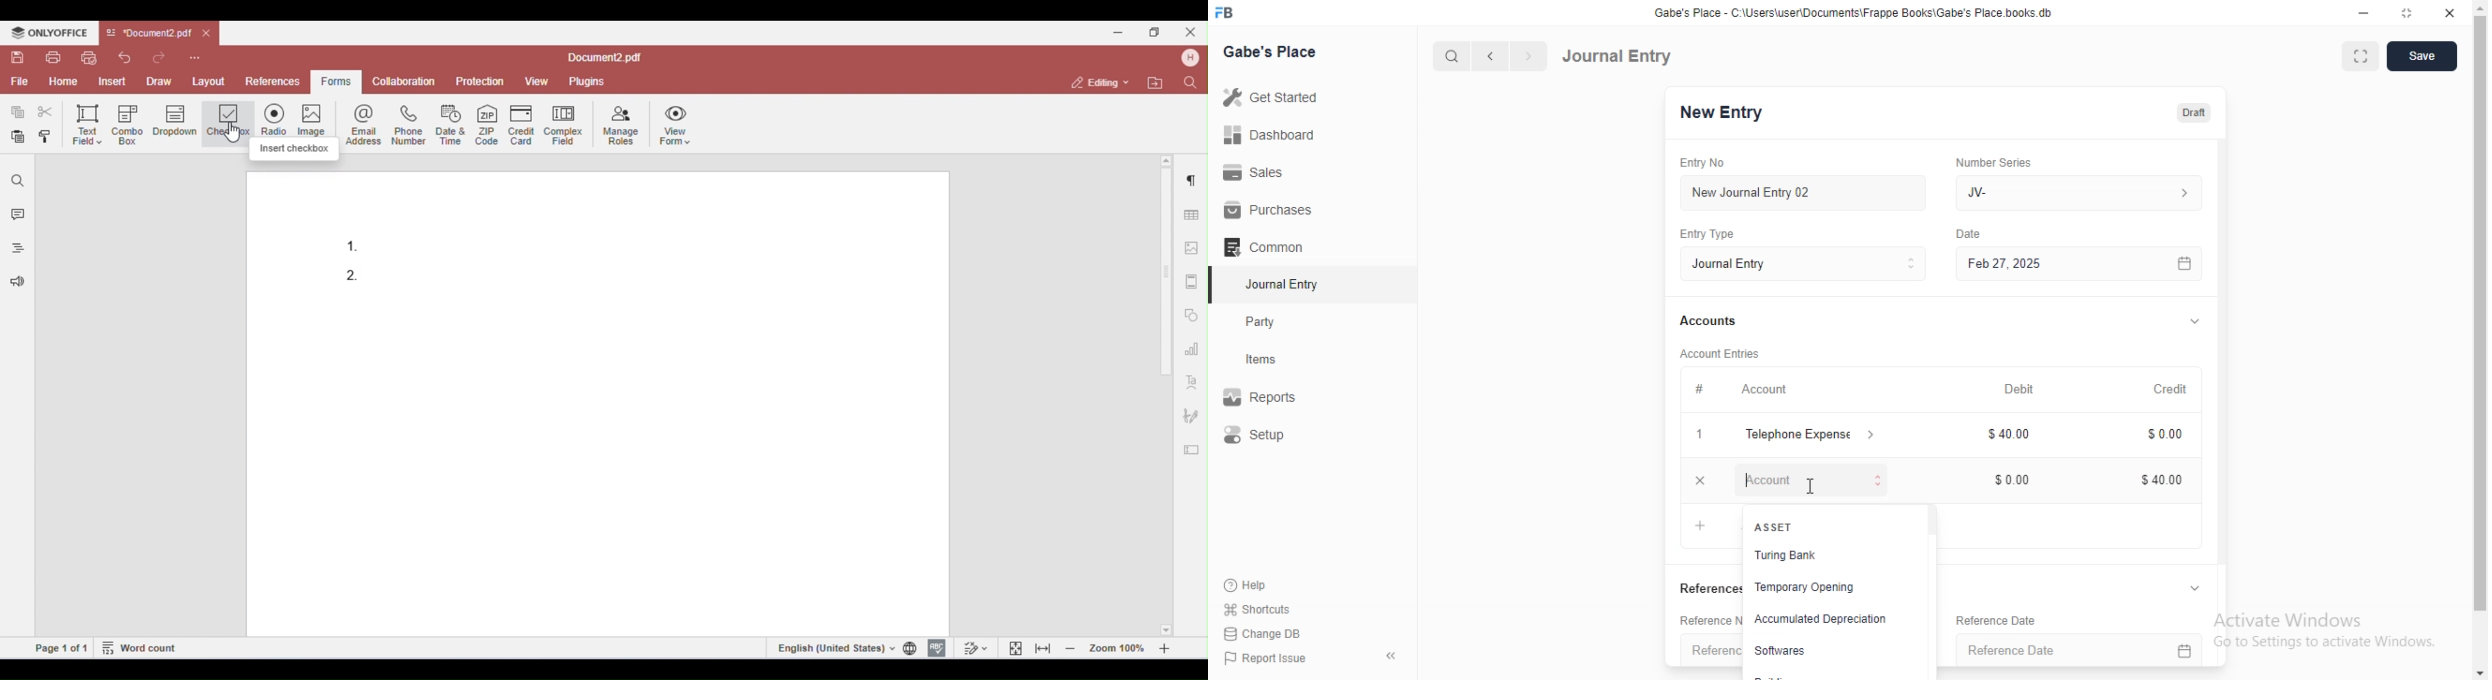 This screenshot has height=700, width=2492. What do you see at coordinates (2451, 13) in the screenshot?
I see `Close` at bounding box center [2451, 13].